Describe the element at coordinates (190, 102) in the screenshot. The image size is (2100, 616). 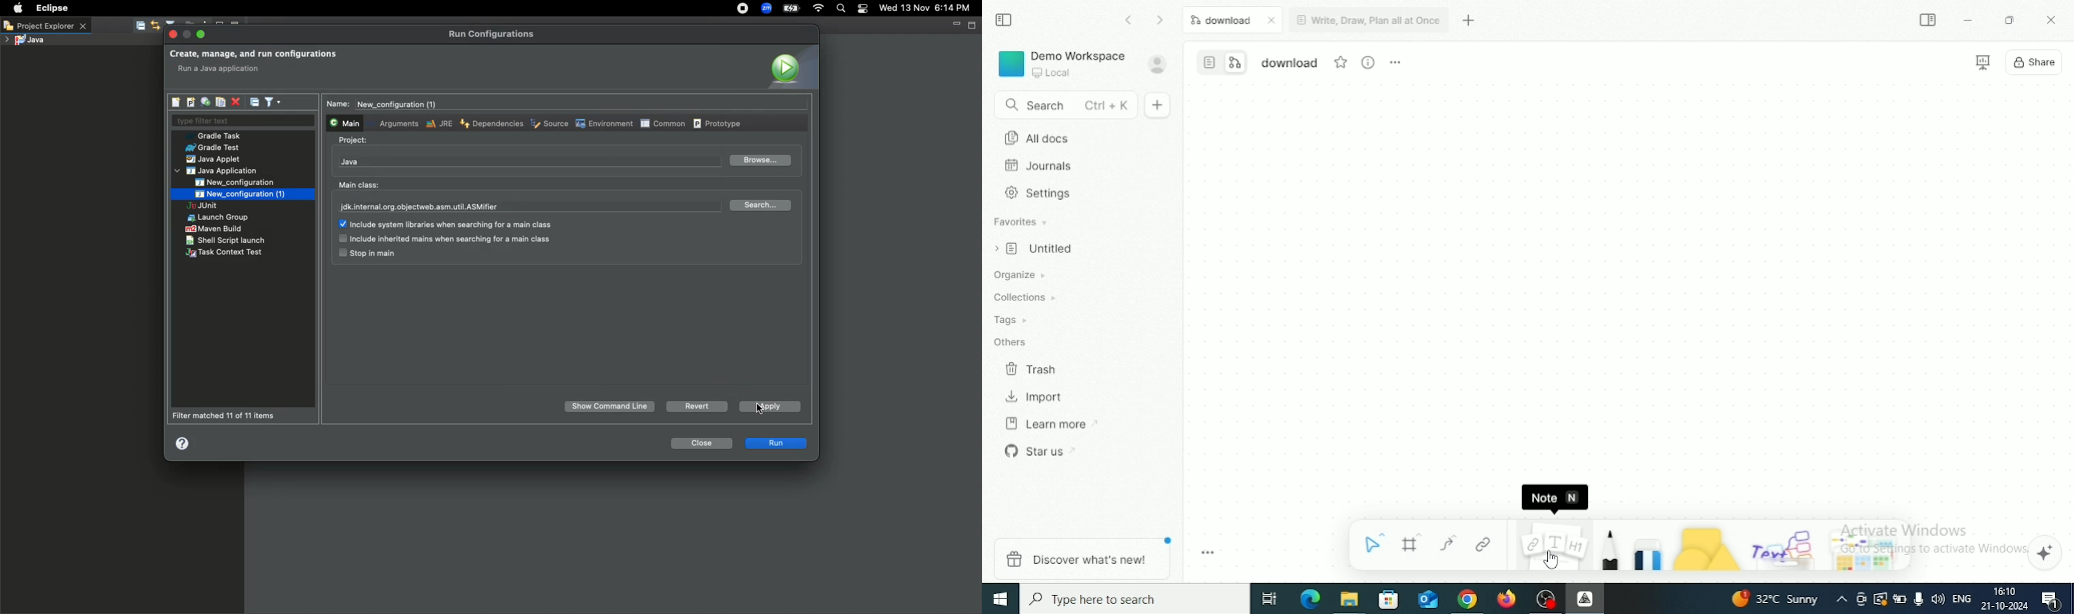
I see `New launch configuration prototype` at that location.